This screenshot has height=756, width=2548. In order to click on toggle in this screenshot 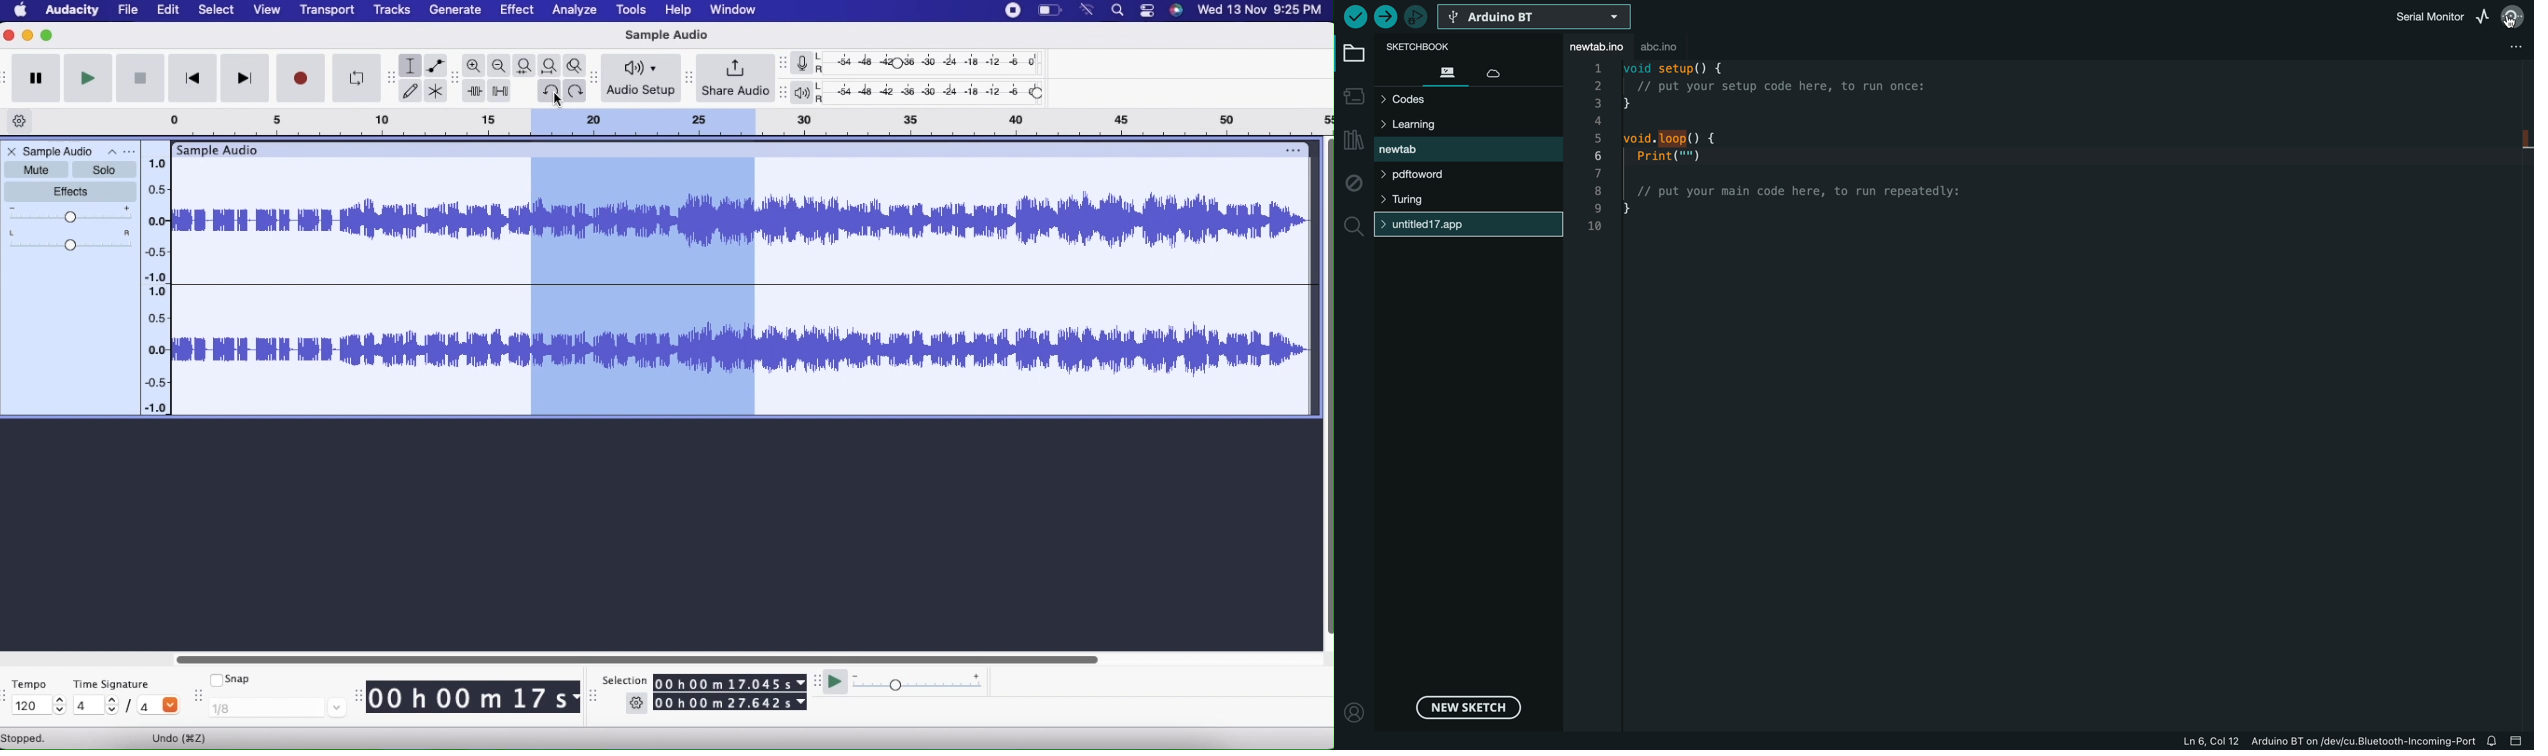, I will do `click(1145, 11)`.